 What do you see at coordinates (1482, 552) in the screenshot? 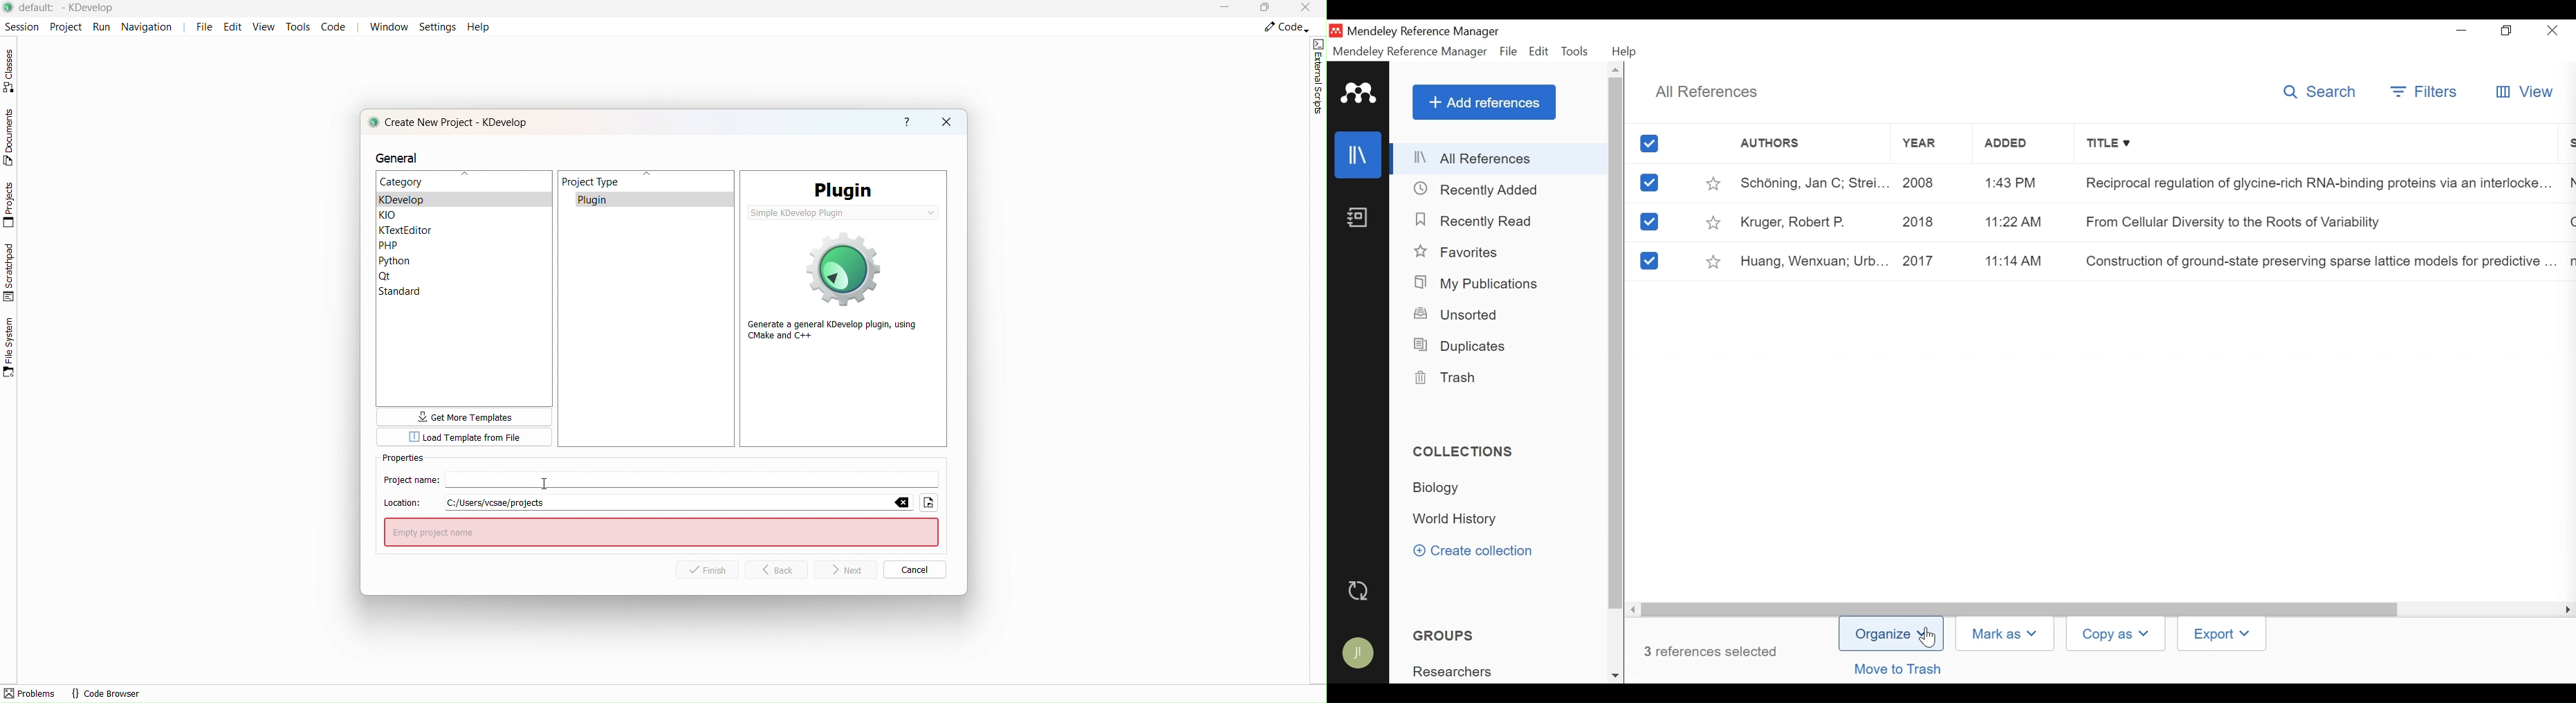
I see `Create Collection` at bounding box center [1482, 552].